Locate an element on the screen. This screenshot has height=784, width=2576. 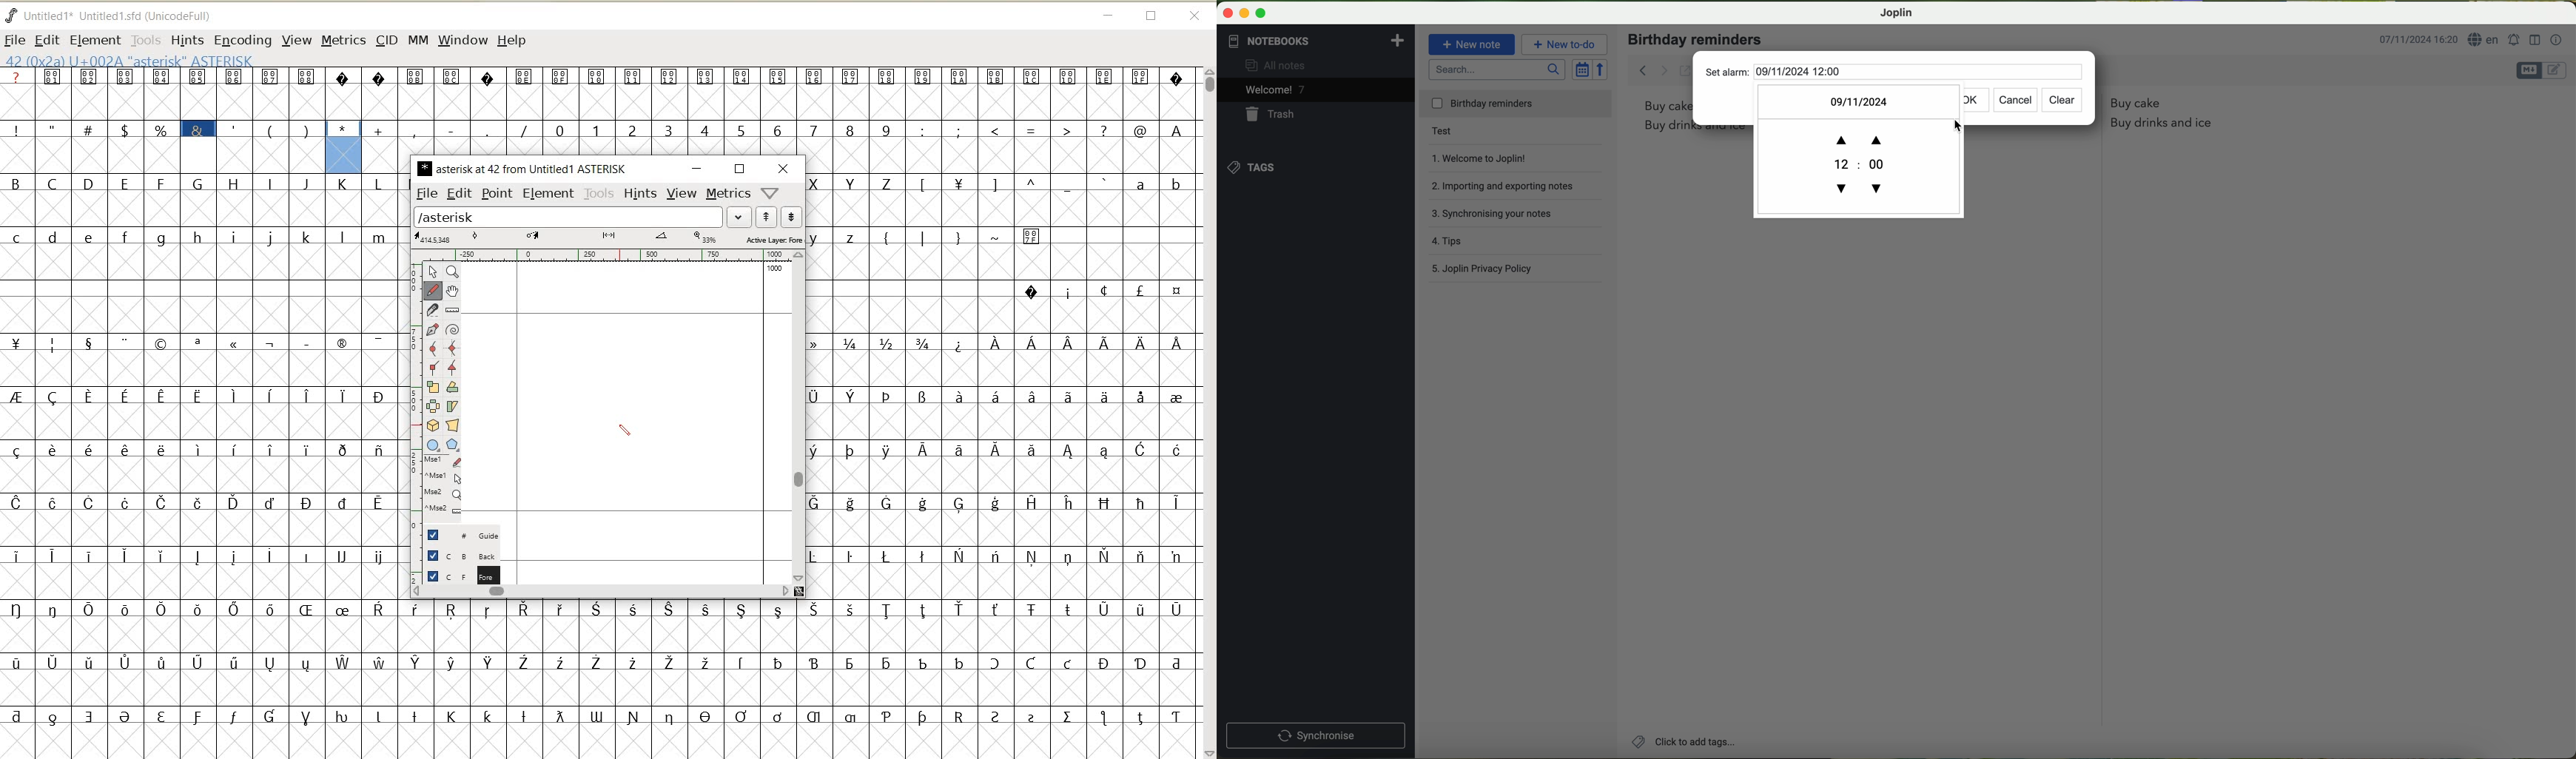
Joplin privacy policy is located at coordinates (1483, 266).